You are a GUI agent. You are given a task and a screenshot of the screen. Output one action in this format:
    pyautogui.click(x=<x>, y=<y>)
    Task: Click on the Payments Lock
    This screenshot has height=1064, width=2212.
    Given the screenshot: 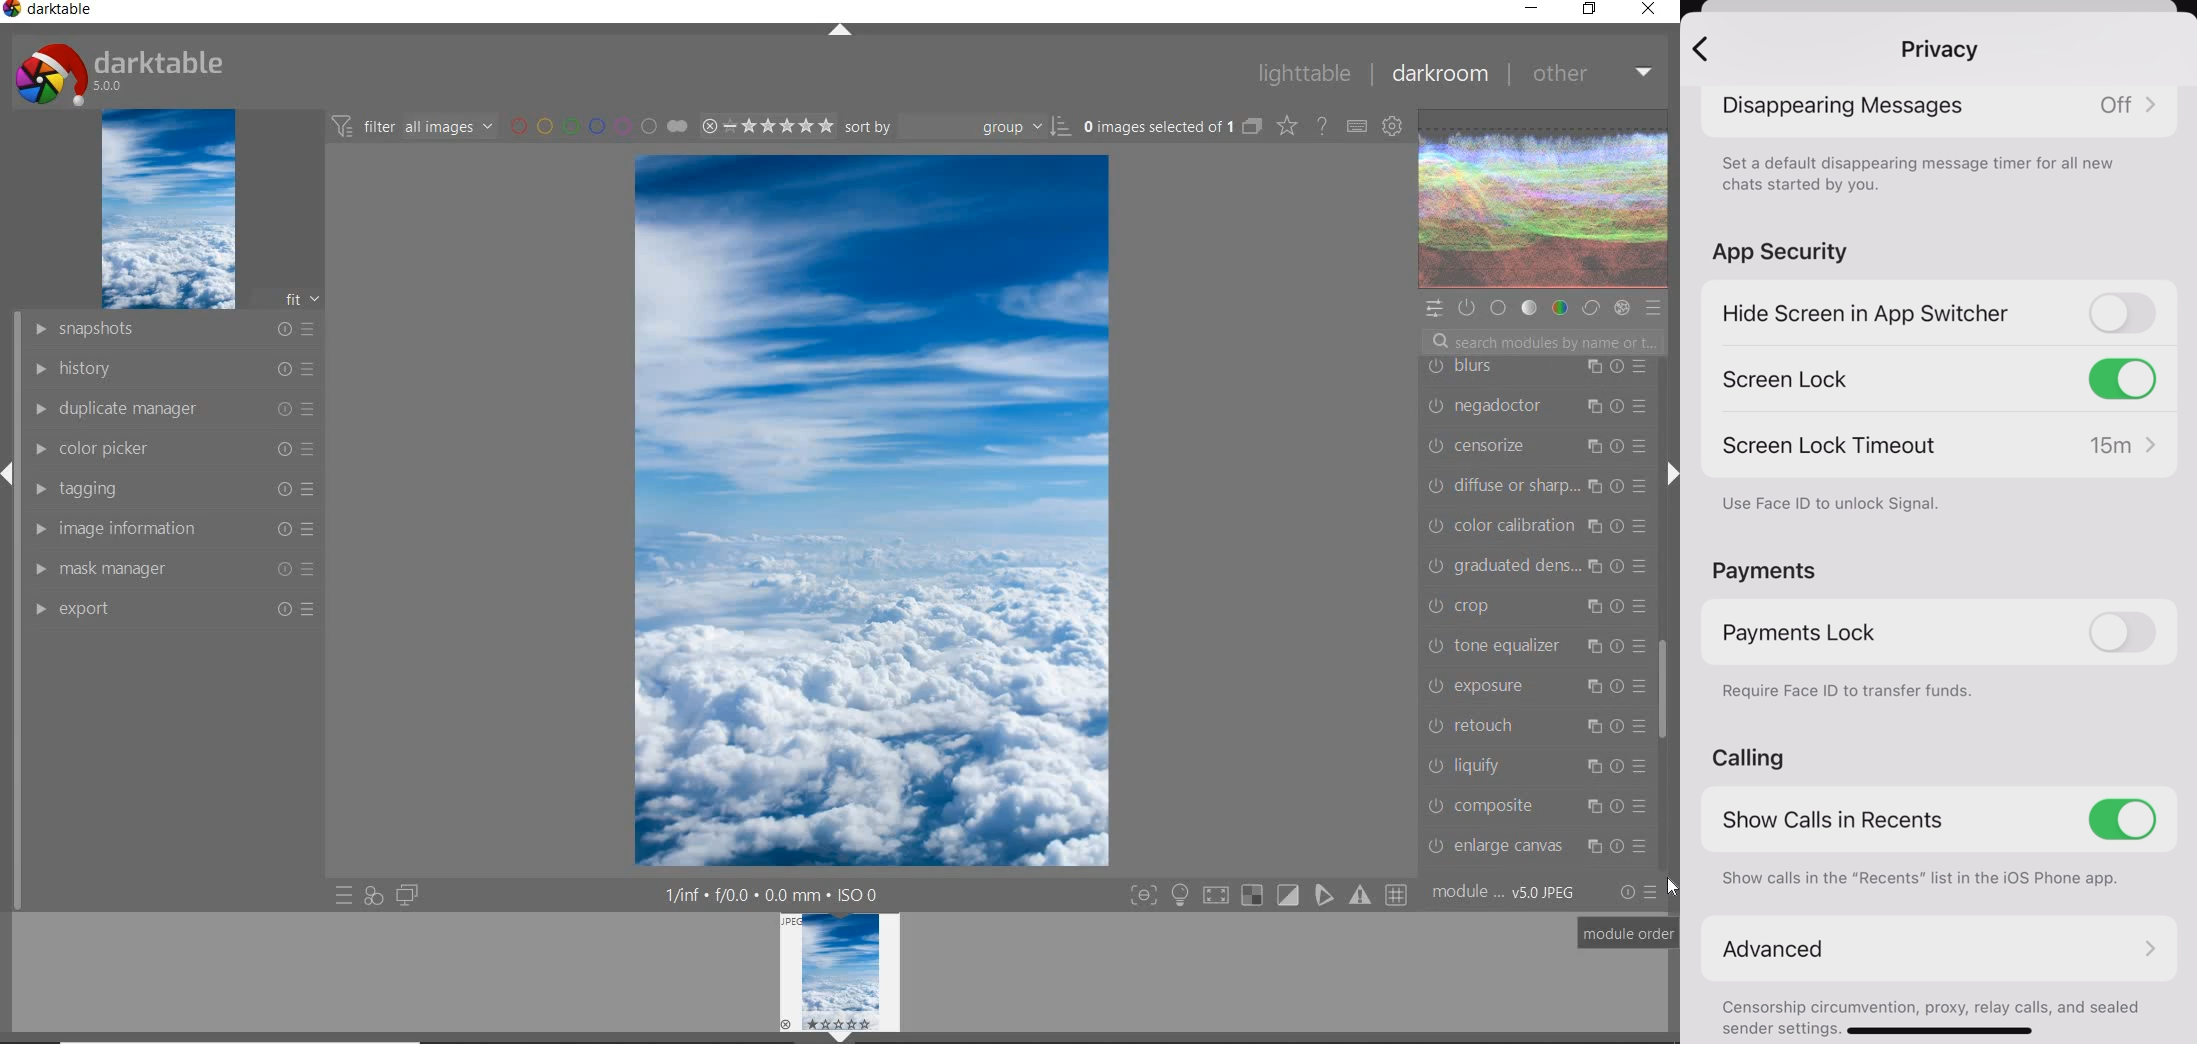 What is the action you would take?
    pyautogui.click(x=1943, y=633)
    